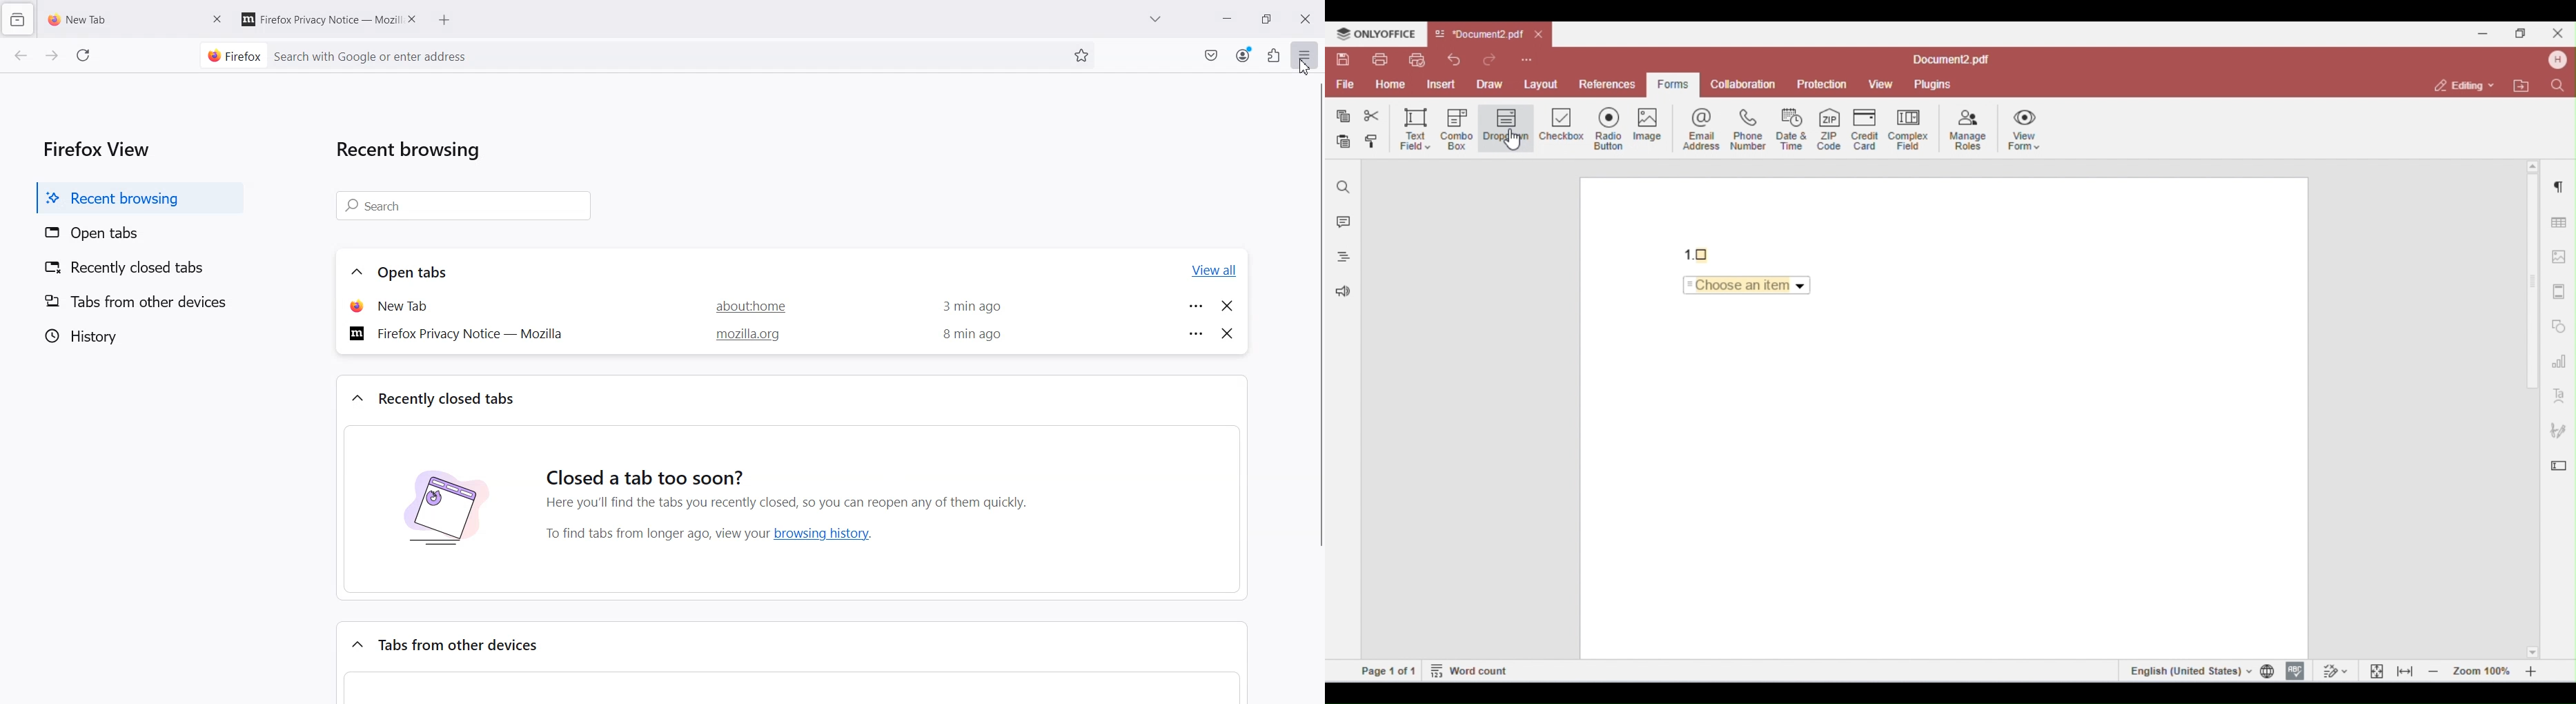 This screenshot has width=2576, height=728. I want to click on Open tab, so click(407, 305).